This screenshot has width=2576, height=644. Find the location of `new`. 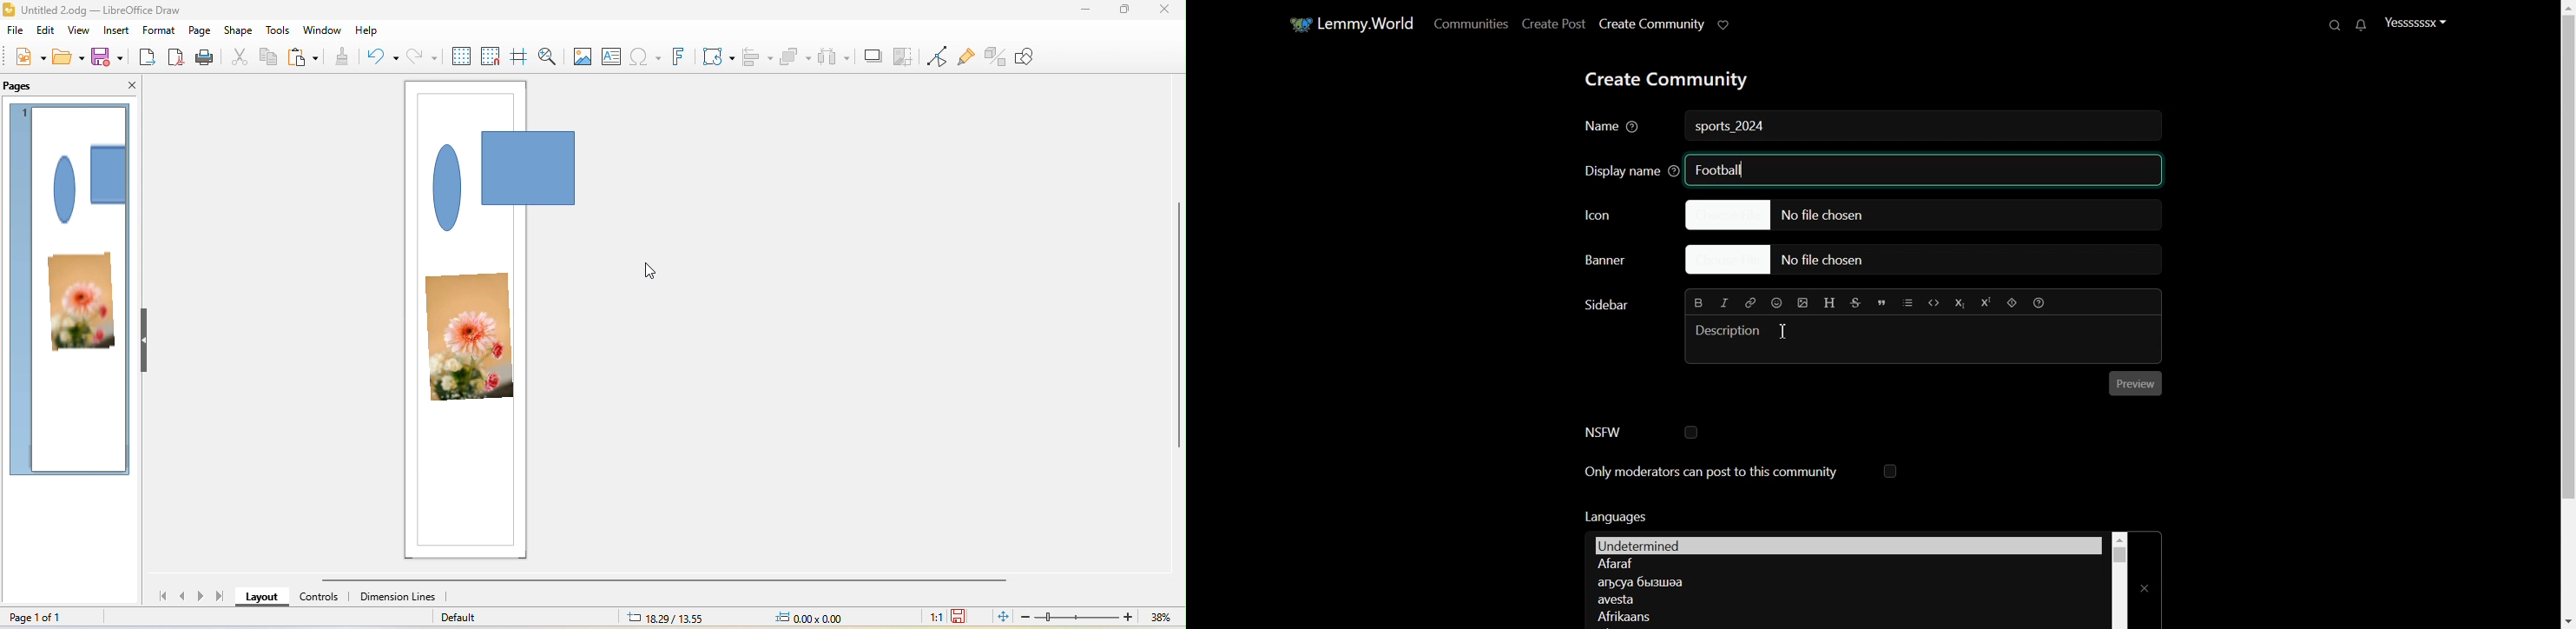

new is located at coordinates (23, 59).